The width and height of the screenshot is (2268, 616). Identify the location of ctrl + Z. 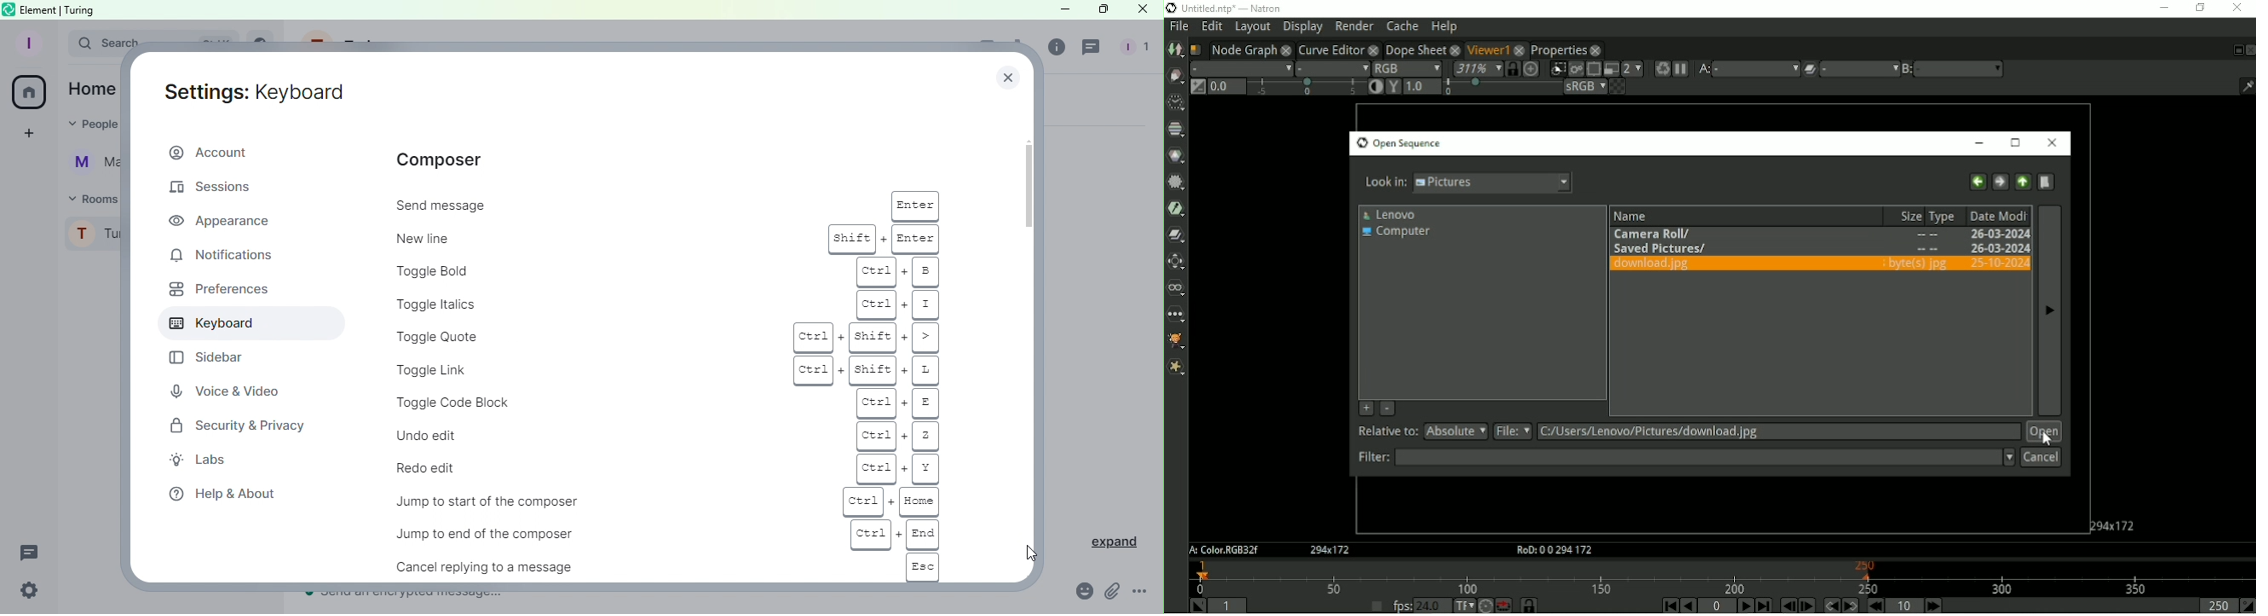
(900, 435).